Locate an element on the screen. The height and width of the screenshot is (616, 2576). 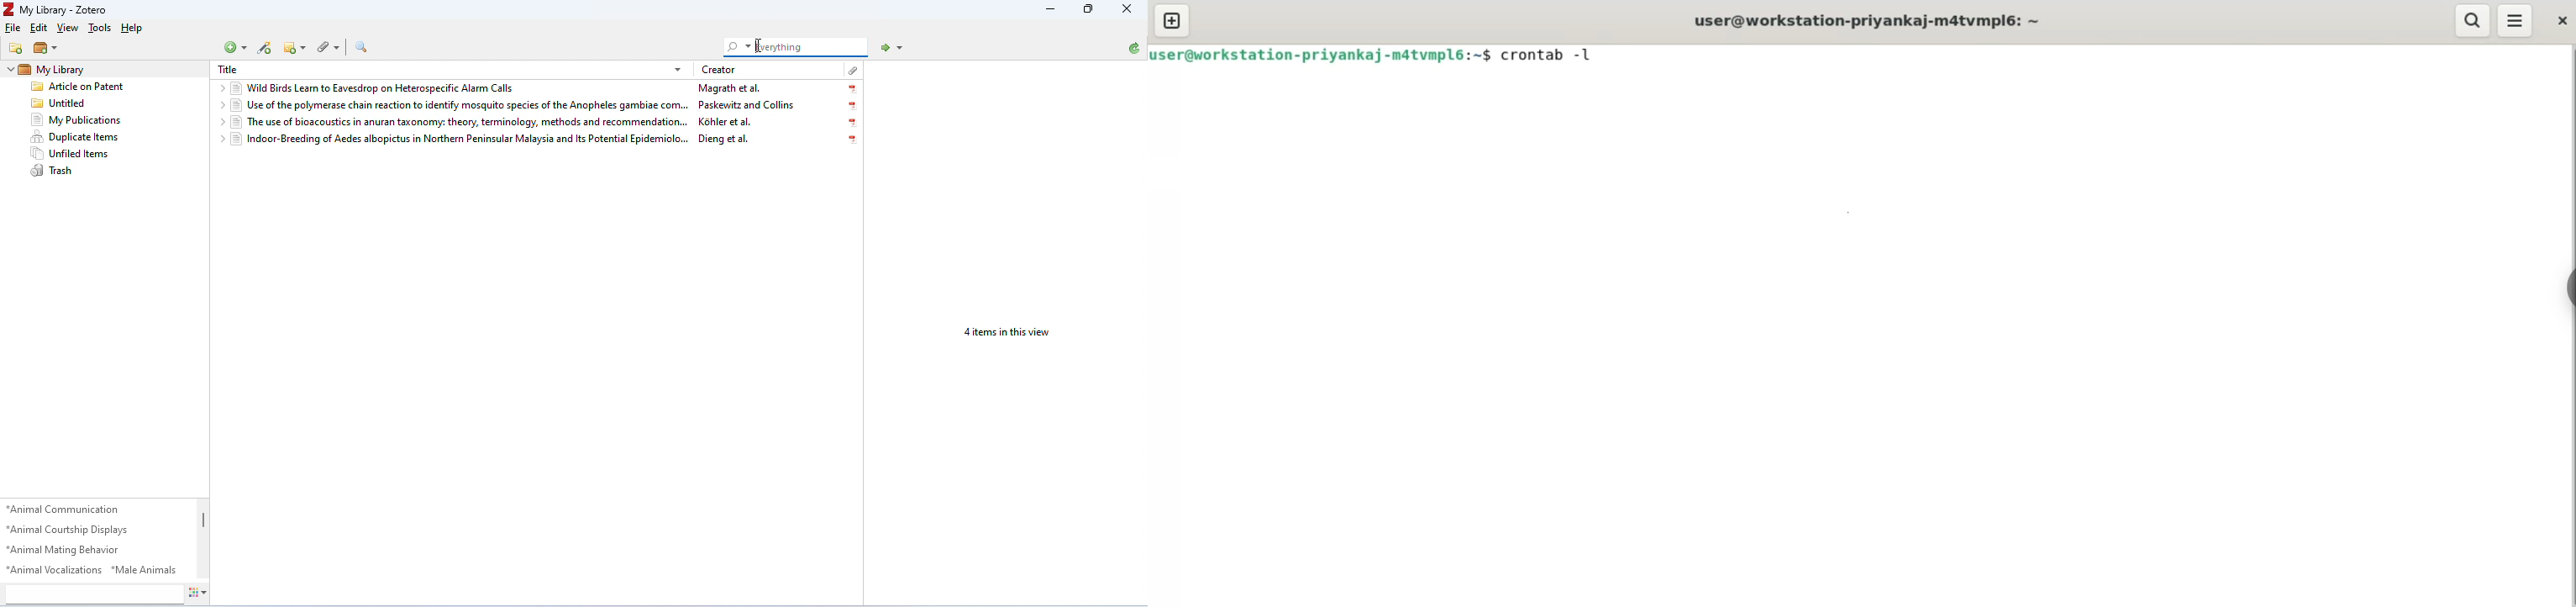
New Note is located at coordinates (294, 48).